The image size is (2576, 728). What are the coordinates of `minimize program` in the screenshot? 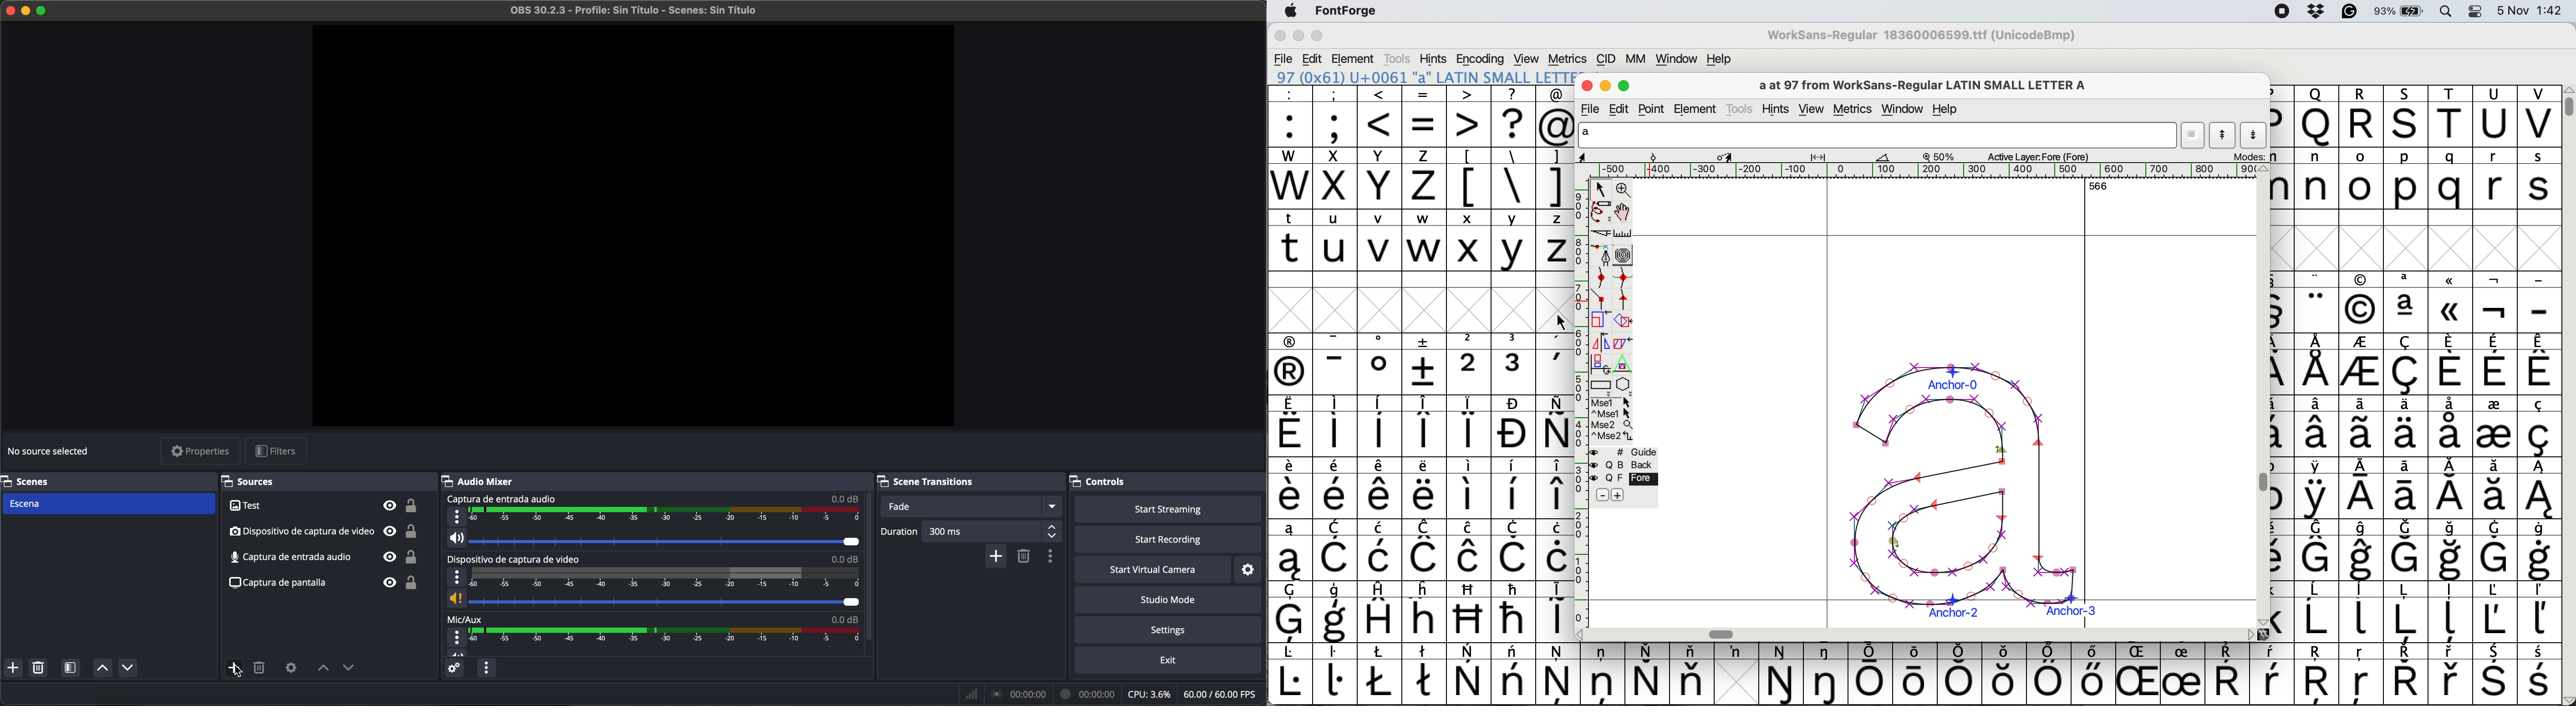 It's located at (25, 12).